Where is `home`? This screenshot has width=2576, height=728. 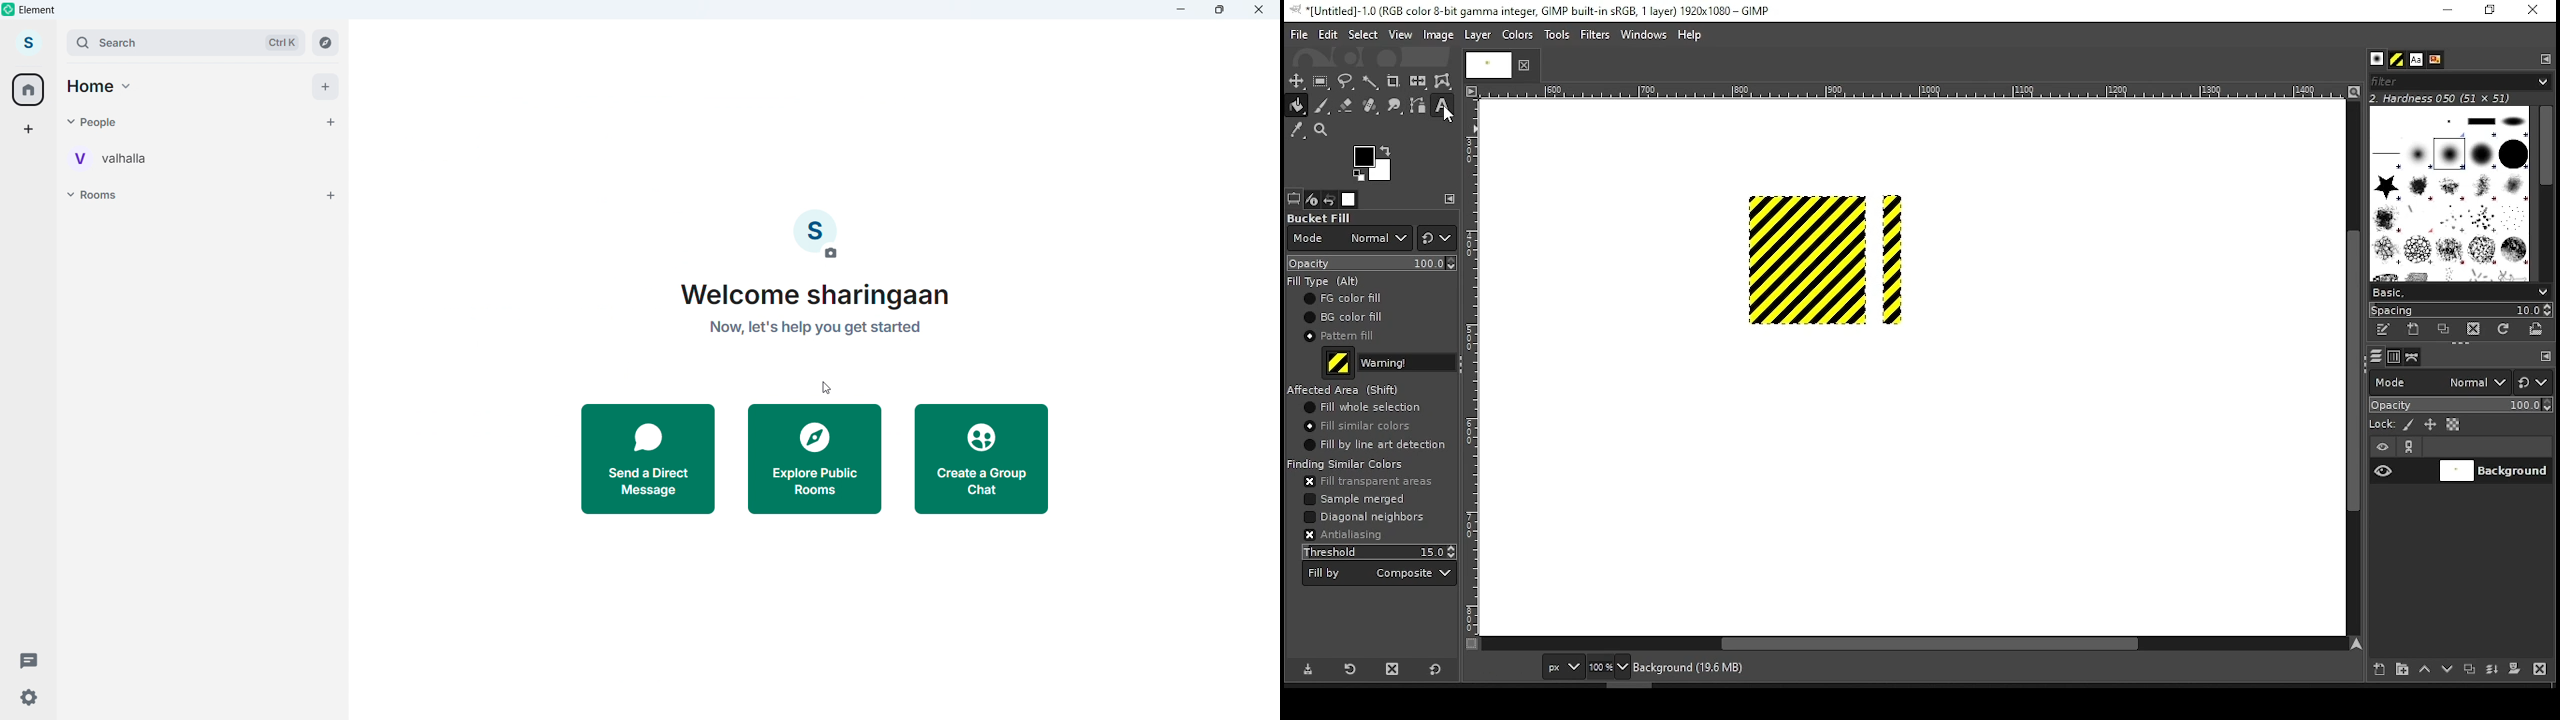 home is located at coordinates (29, 89).